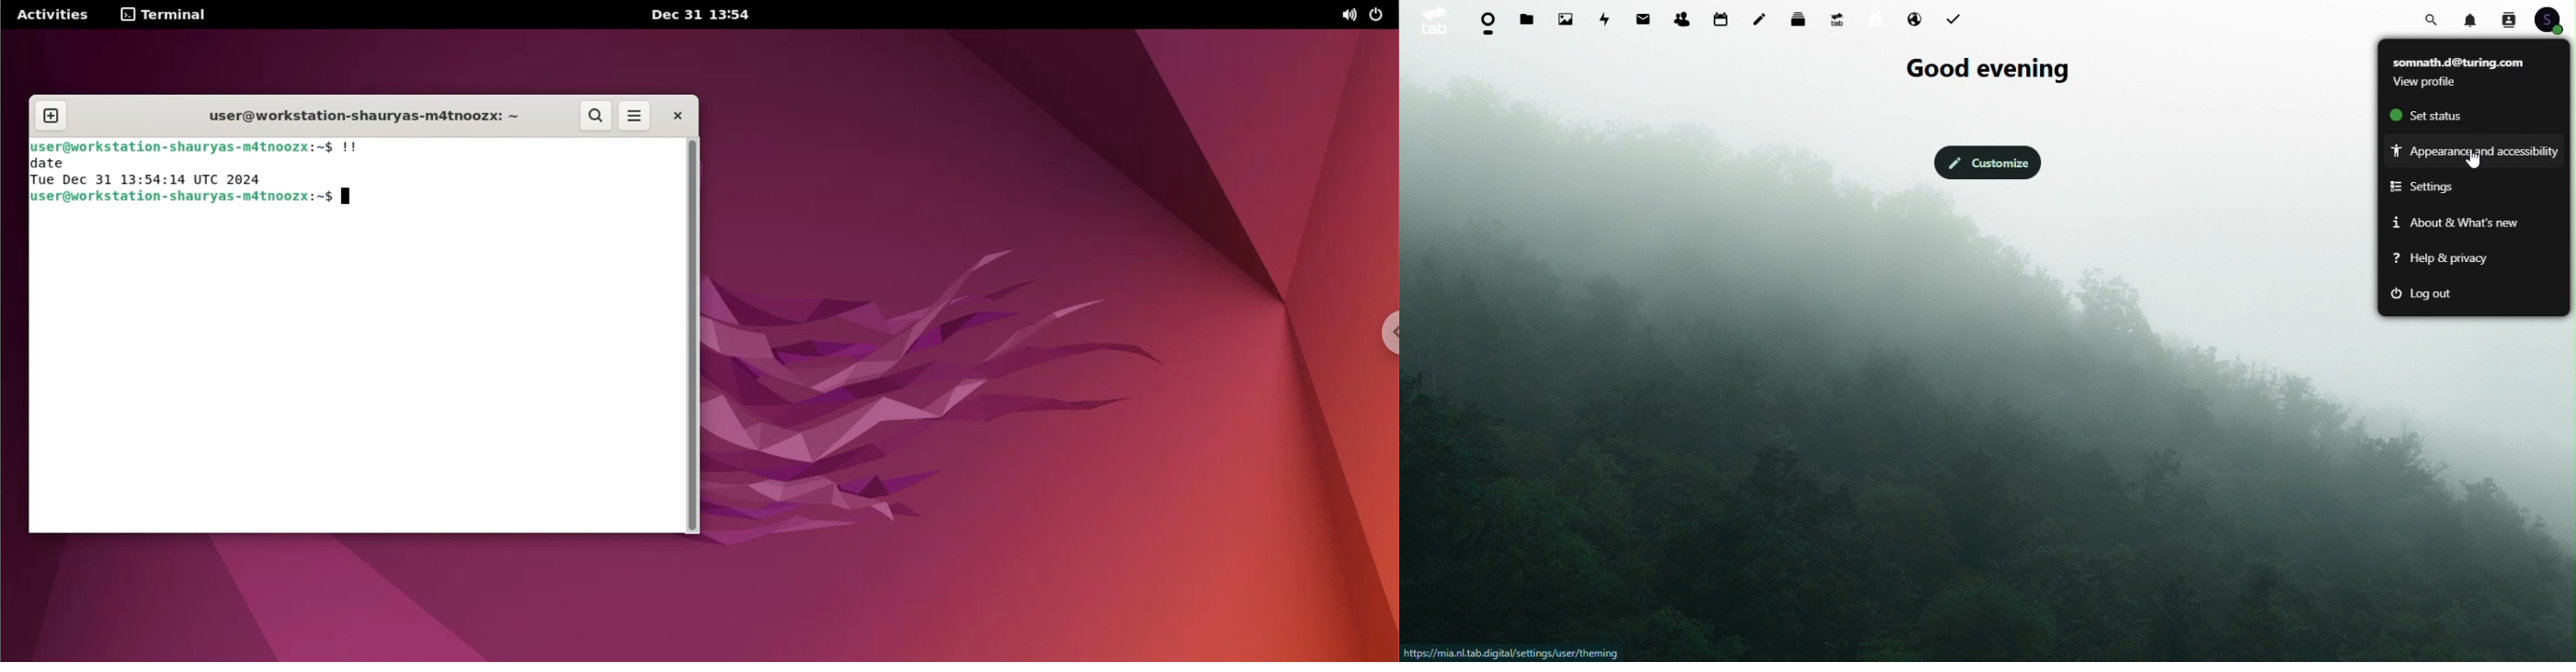  What do you see at coordinates (1647, 17) in the screenshot?
I see `mail` at bounding box center [1647, 17].